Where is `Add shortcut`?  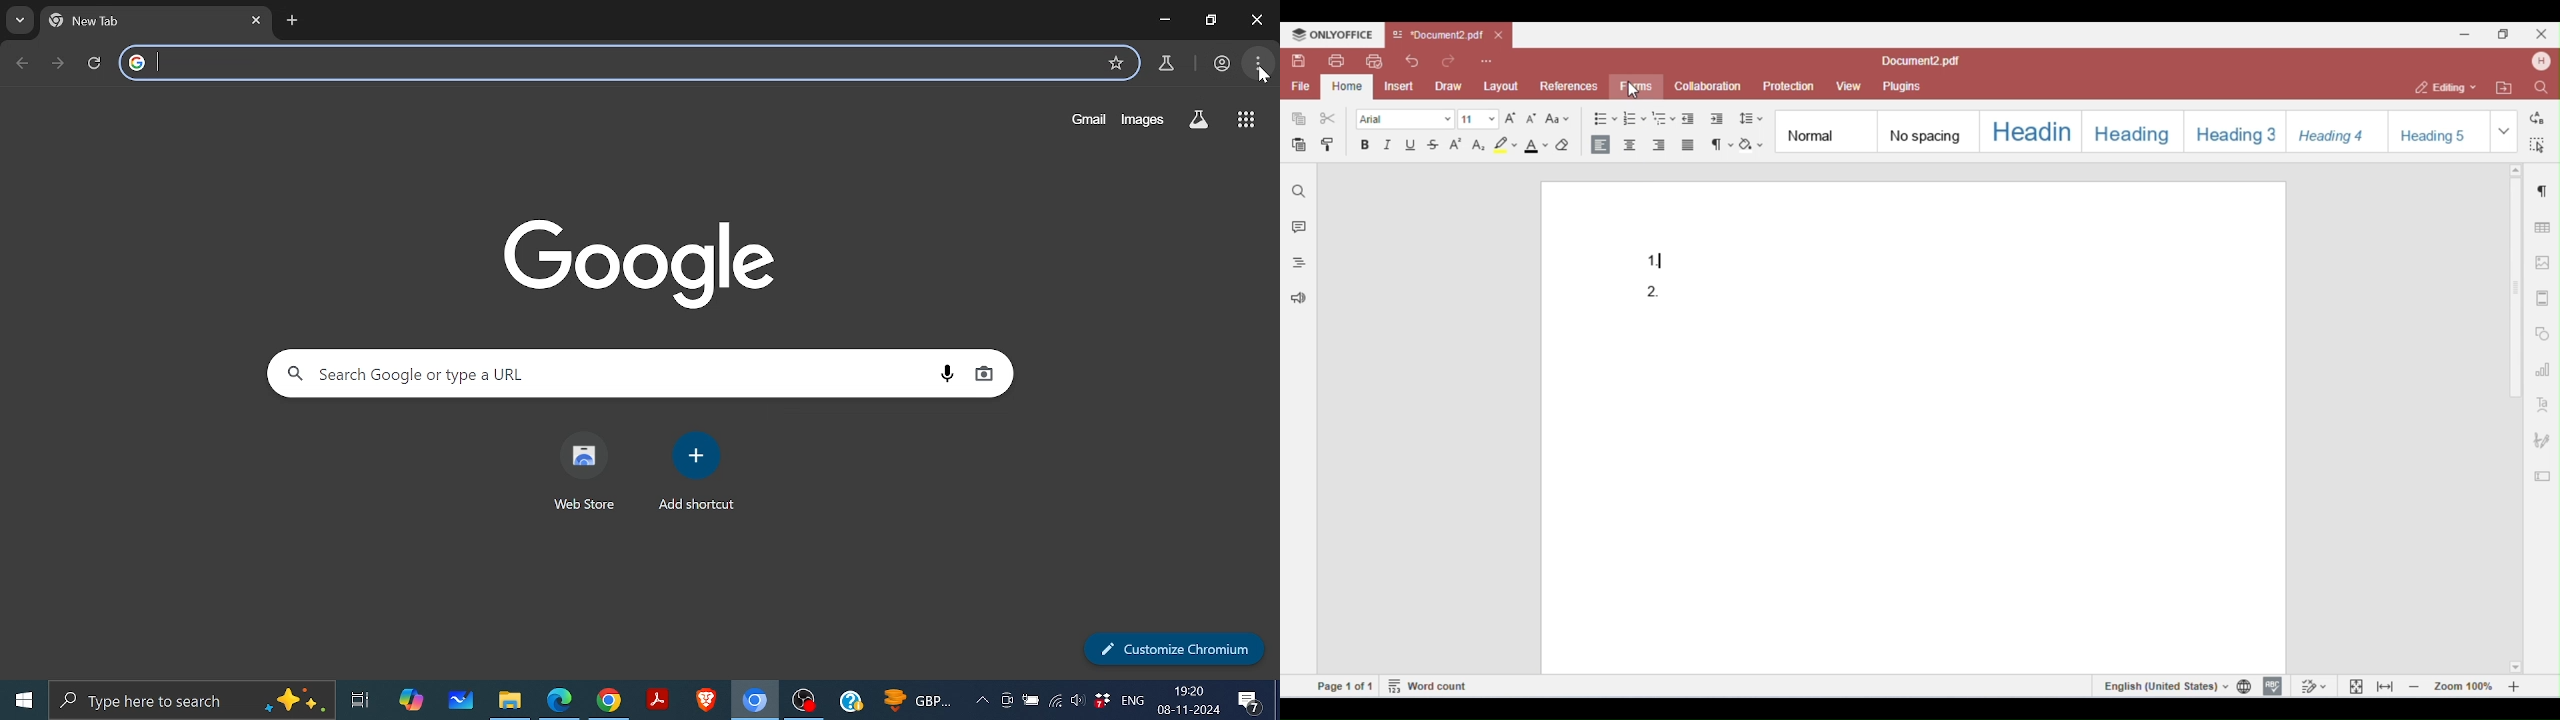
Add shortcut is located at coordinates (698, 476).